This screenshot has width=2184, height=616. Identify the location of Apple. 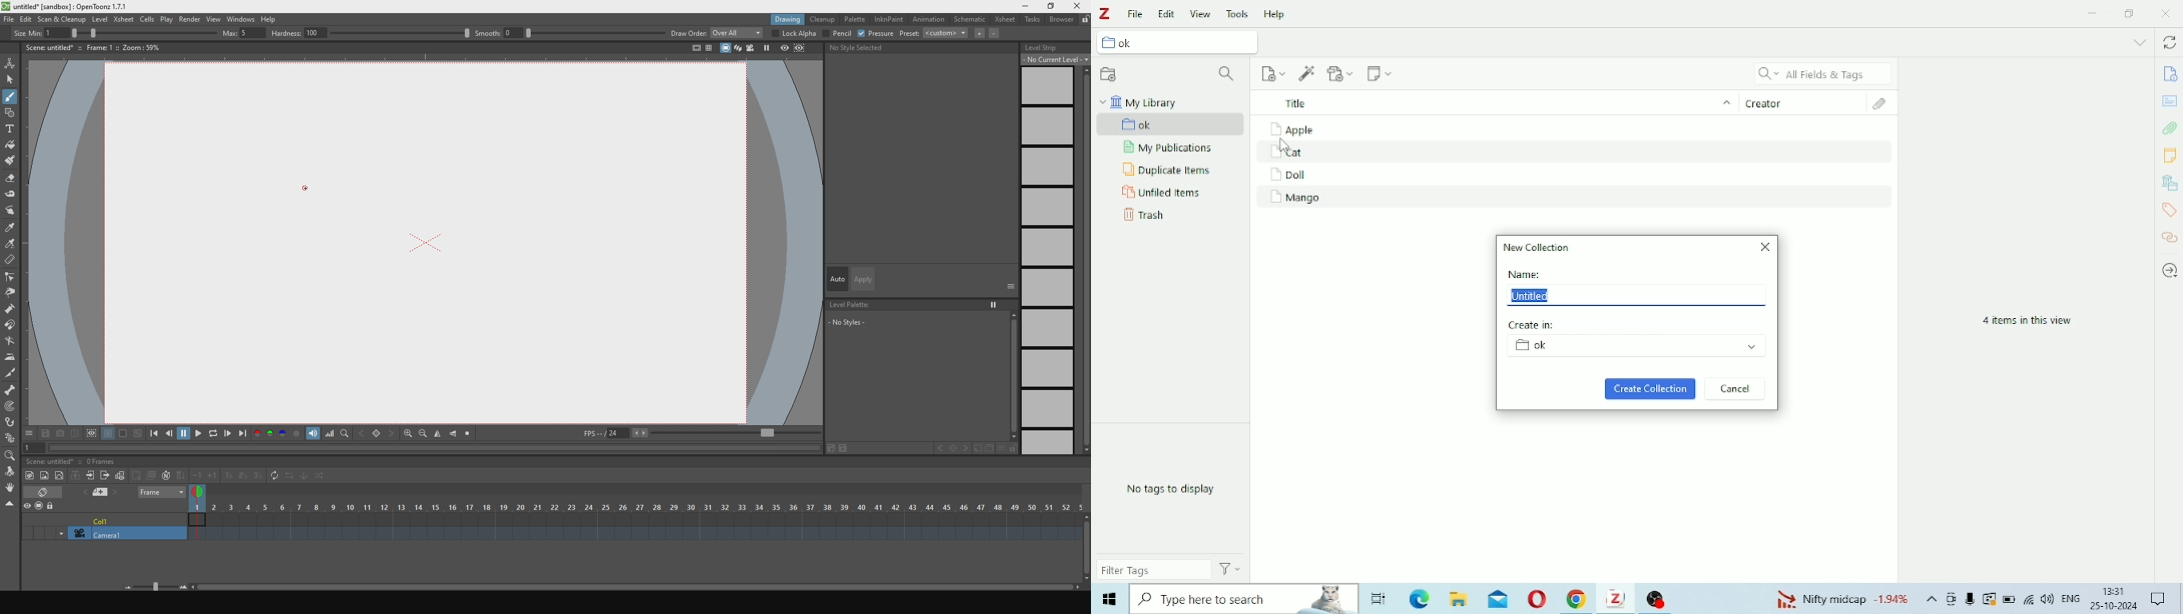
(1291, 130).